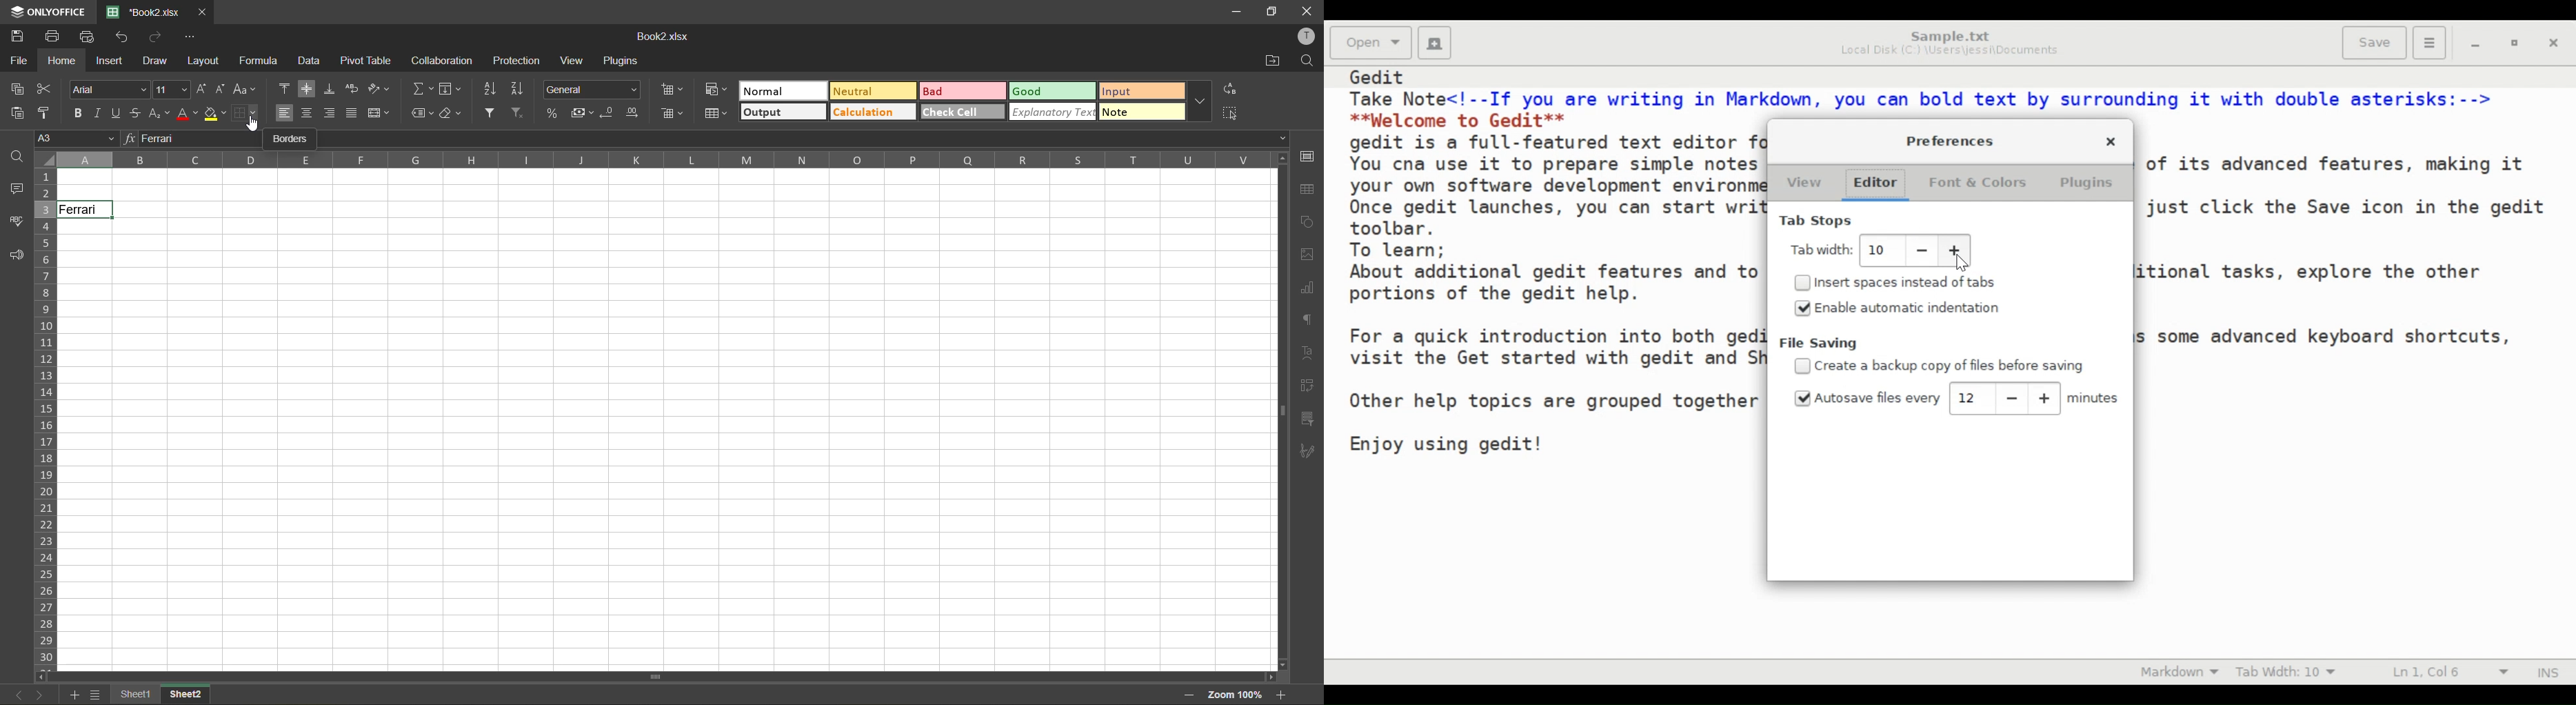  I want to click on Application menu, so click(2429, 43).